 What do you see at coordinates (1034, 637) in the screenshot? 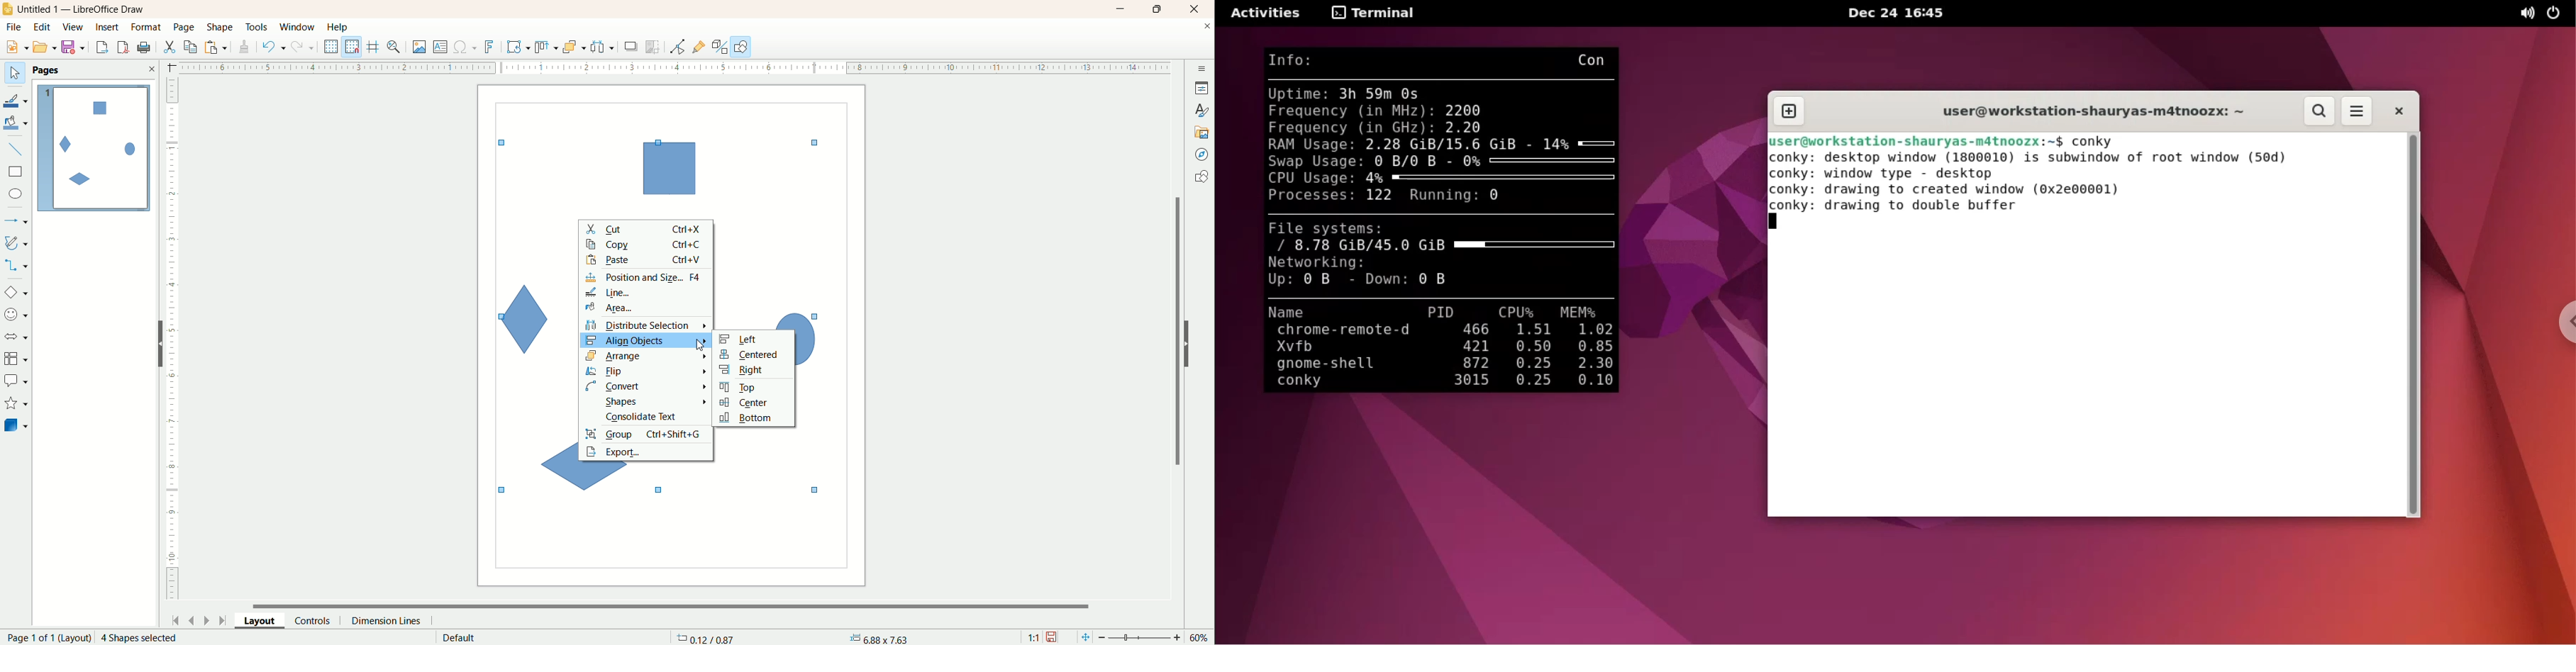
I see `scale factor` at bounding box center [1034, 637].